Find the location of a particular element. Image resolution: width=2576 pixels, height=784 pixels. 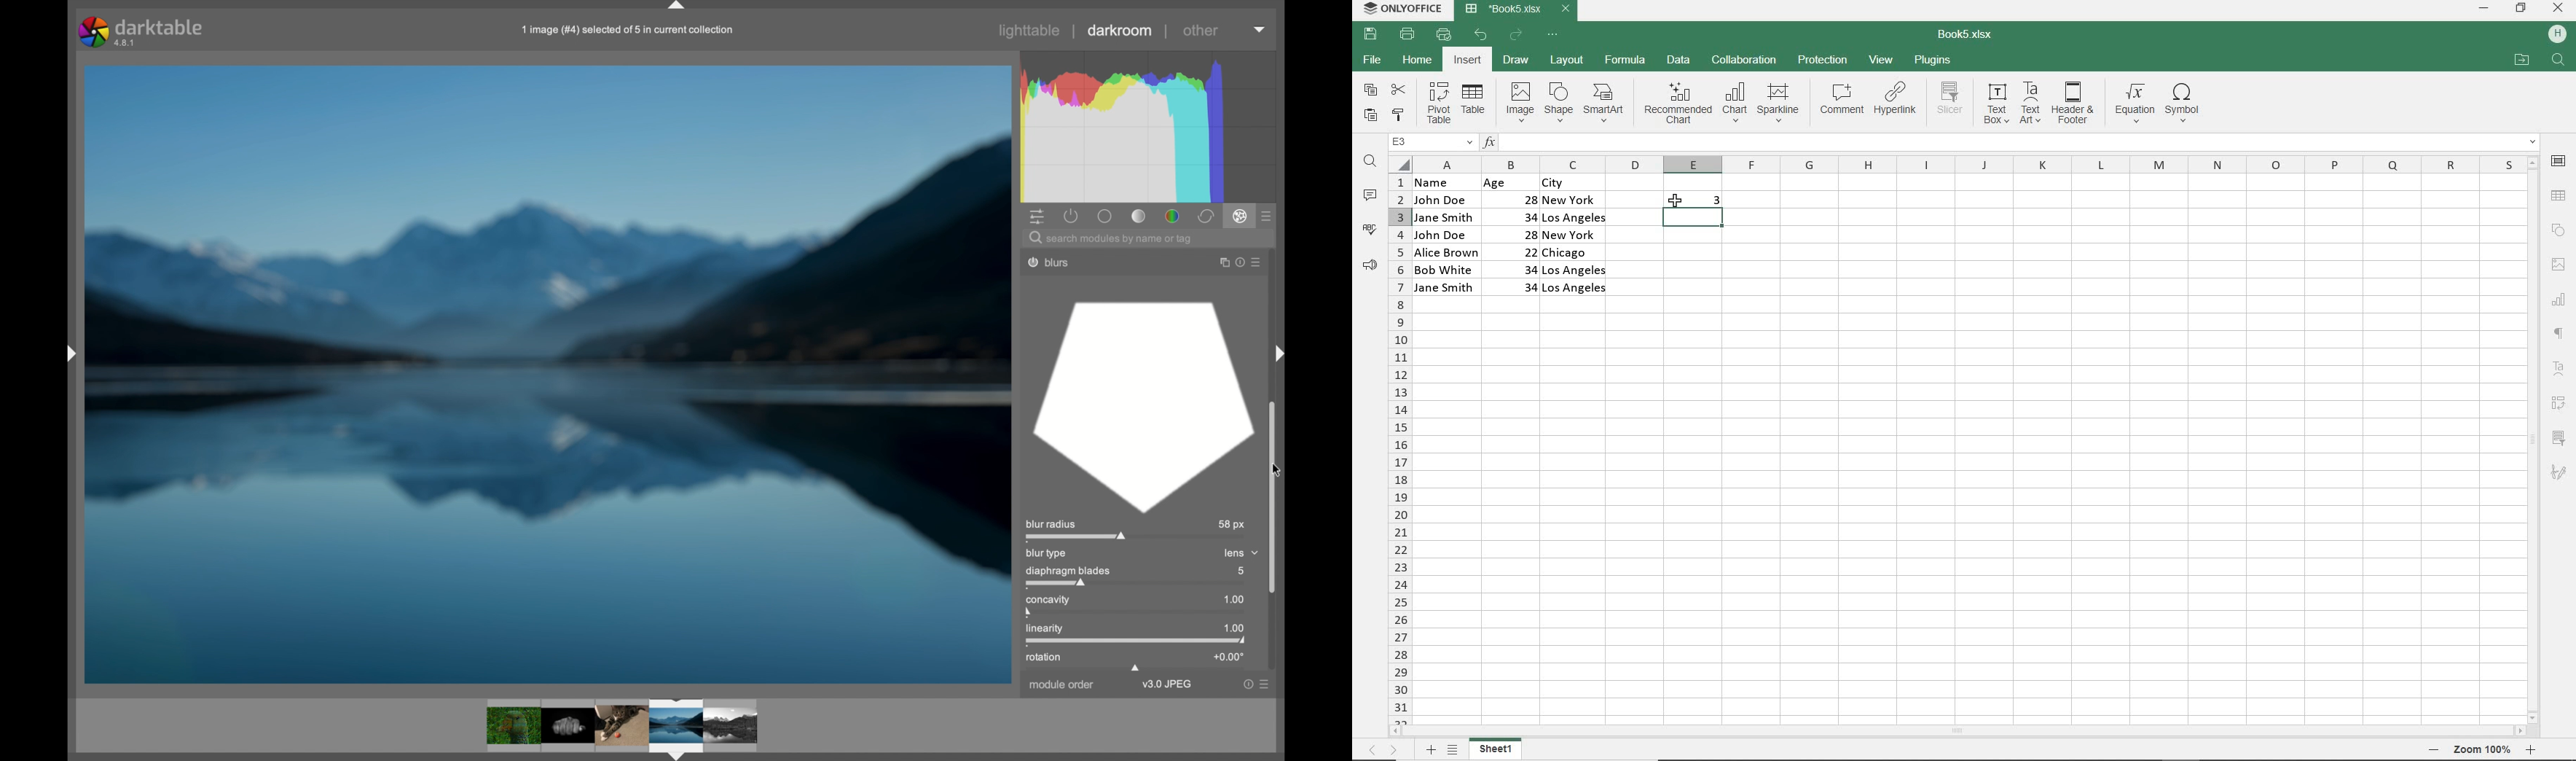

SHEET NAME is located at coordinates (1498, 751).